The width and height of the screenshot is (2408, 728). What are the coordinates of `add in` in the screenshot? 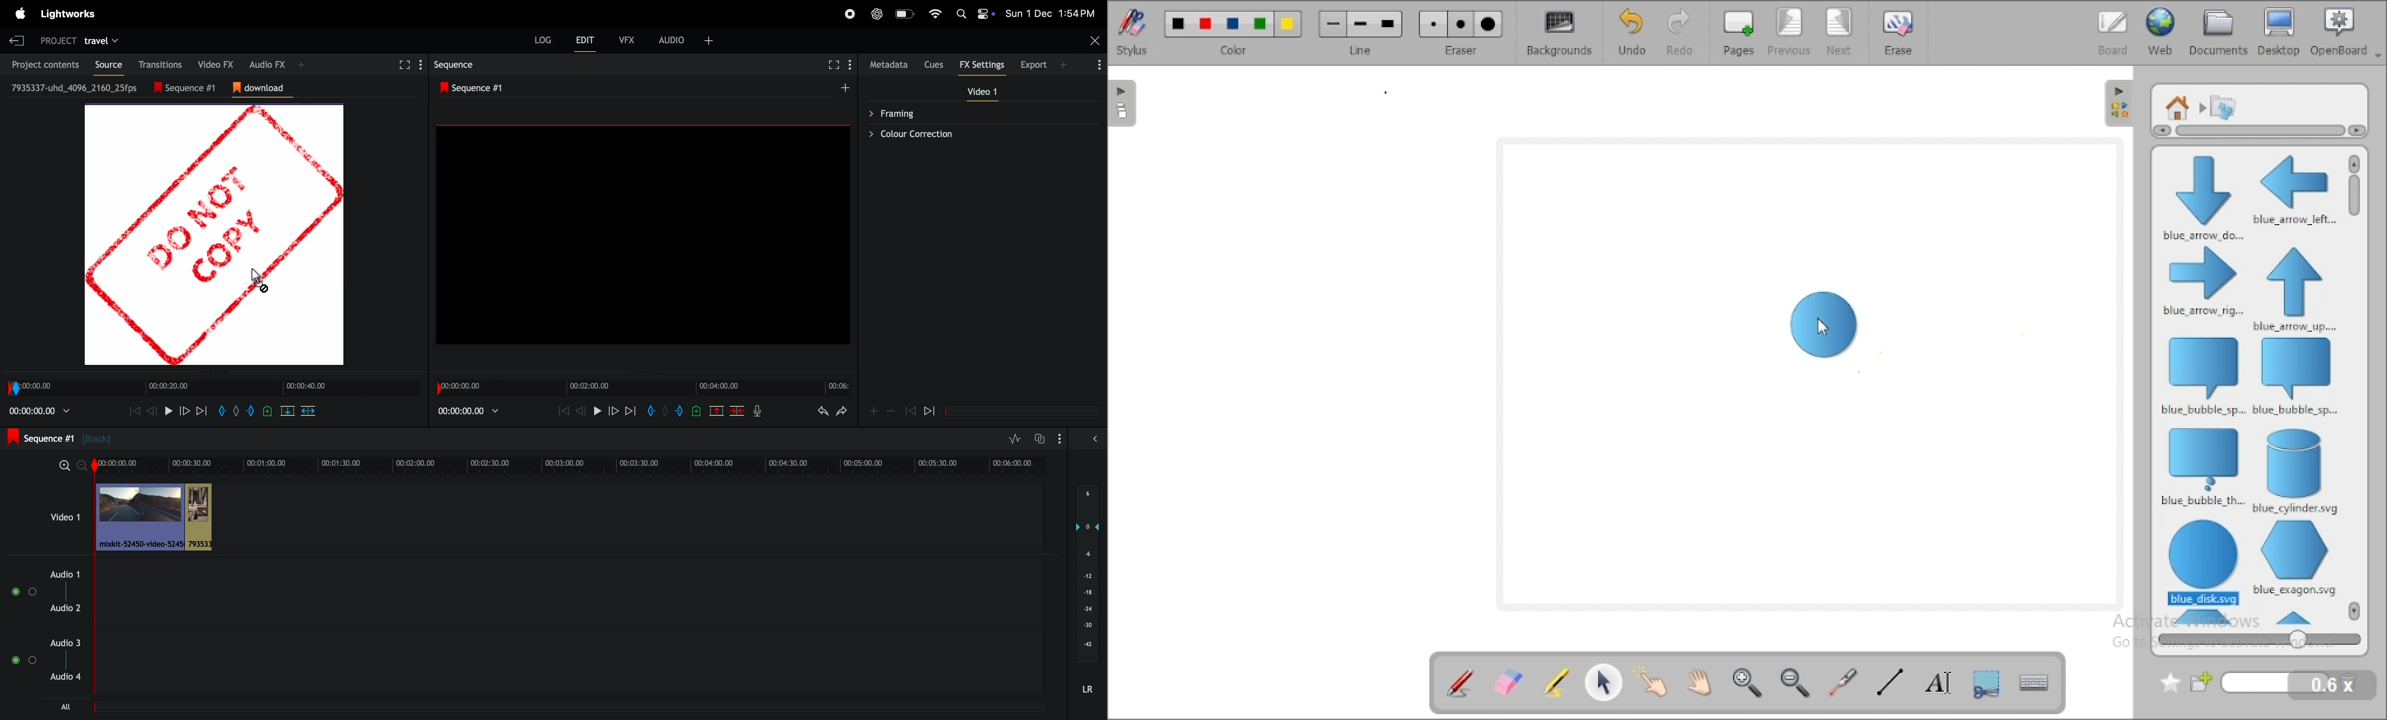 It's located at (650, 410).